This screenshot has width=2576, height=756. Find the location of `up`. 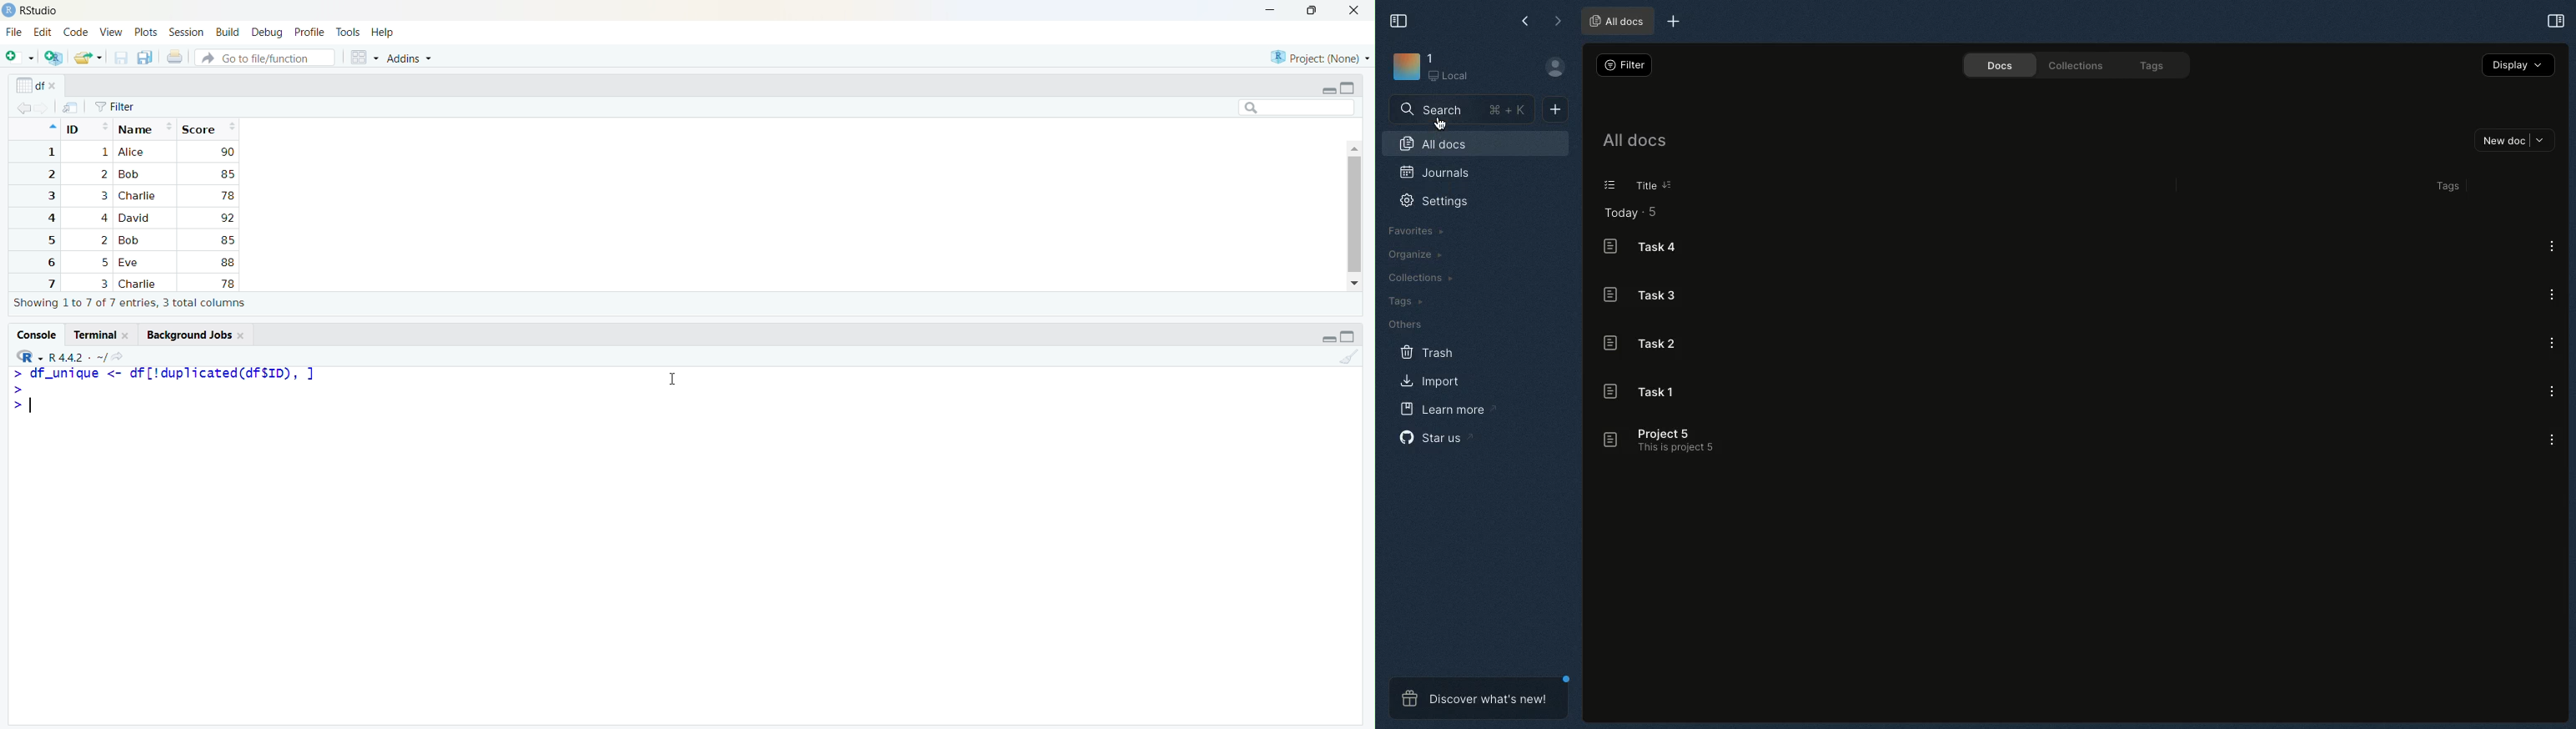

up is located at coordinates (51, 127).